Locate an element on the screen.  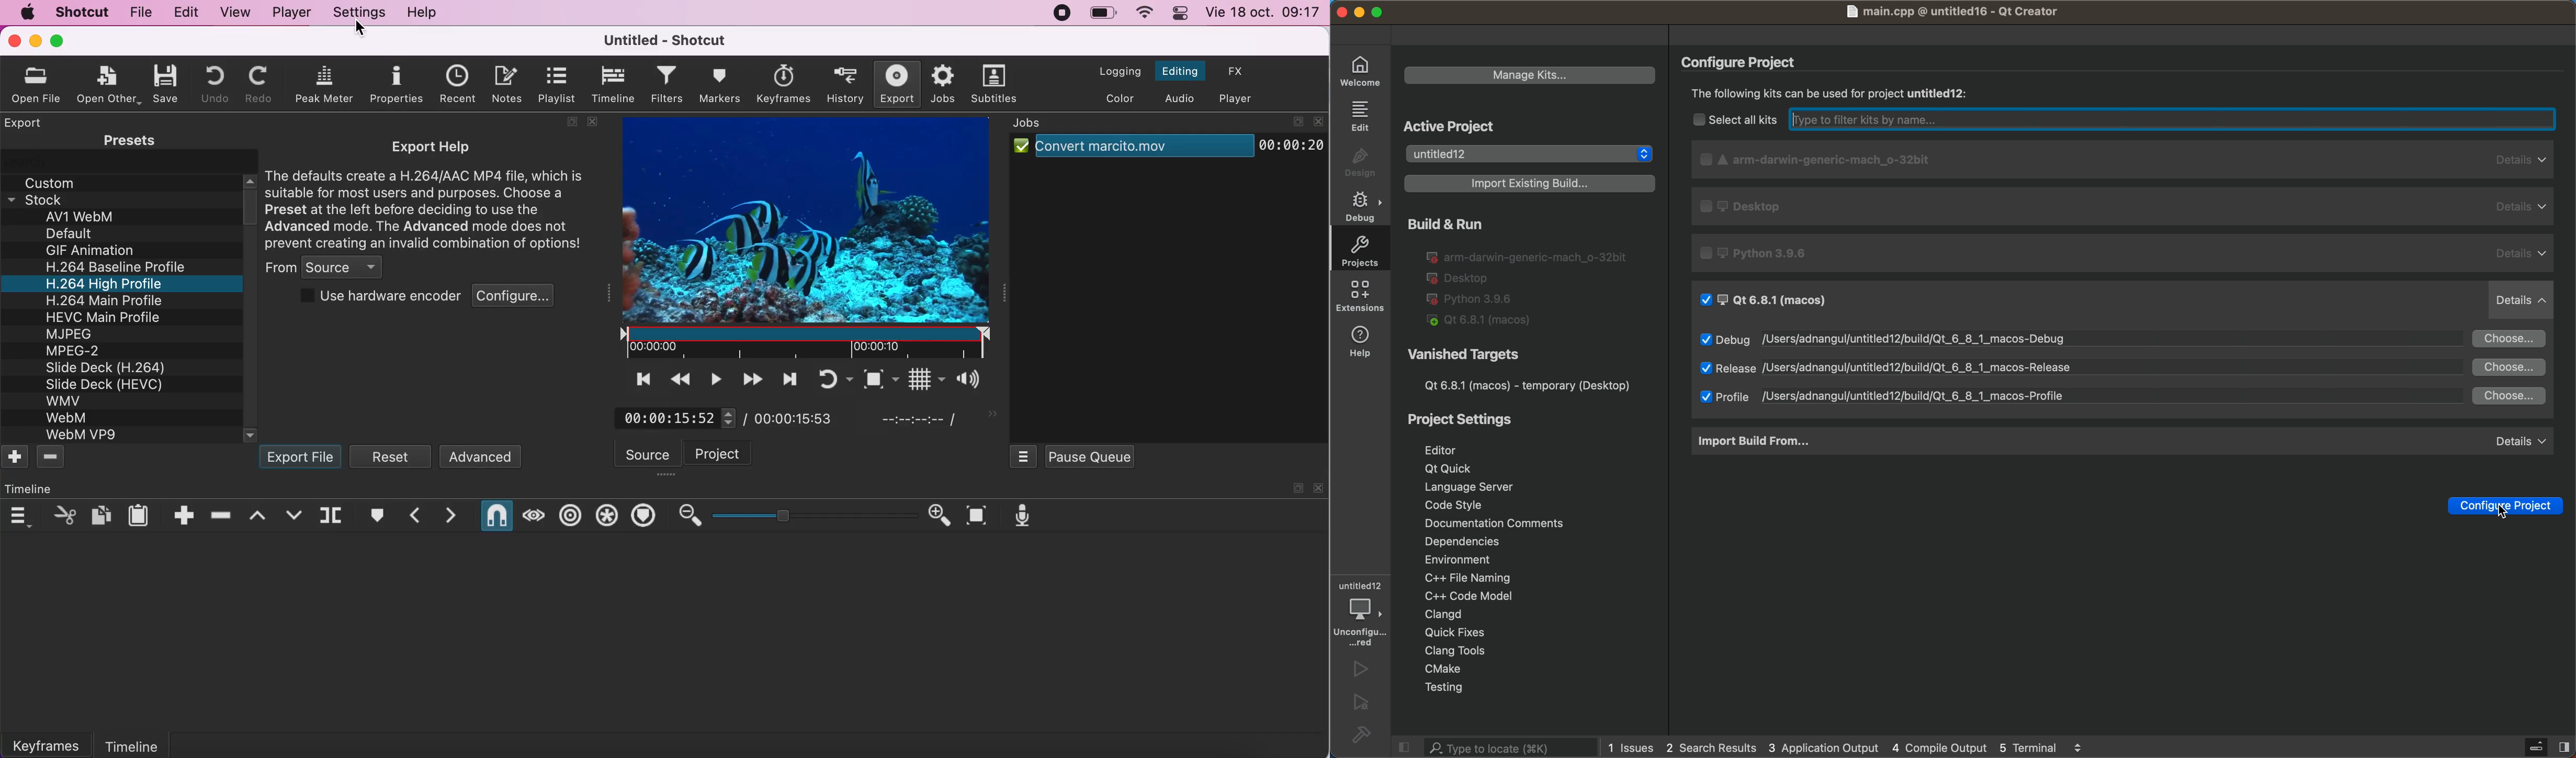
help is located at coordinates (424, 14).